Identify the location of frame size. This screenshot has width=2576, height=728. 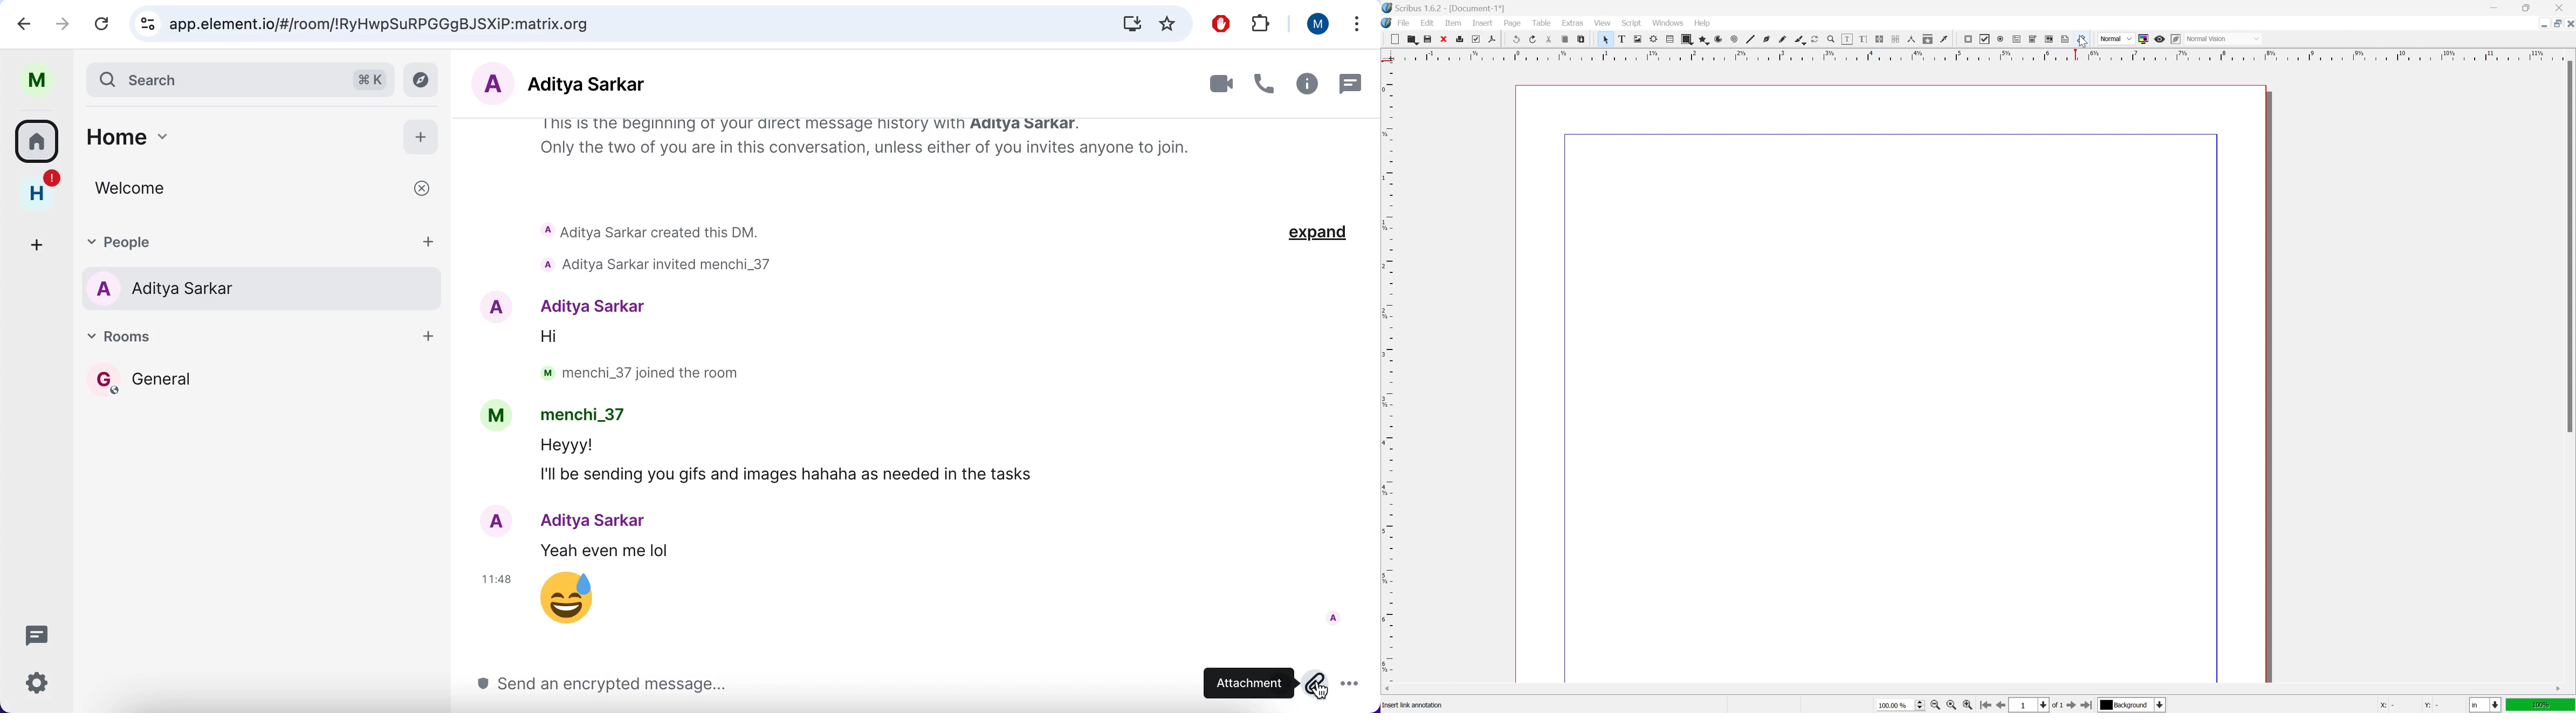
(1418, 706).